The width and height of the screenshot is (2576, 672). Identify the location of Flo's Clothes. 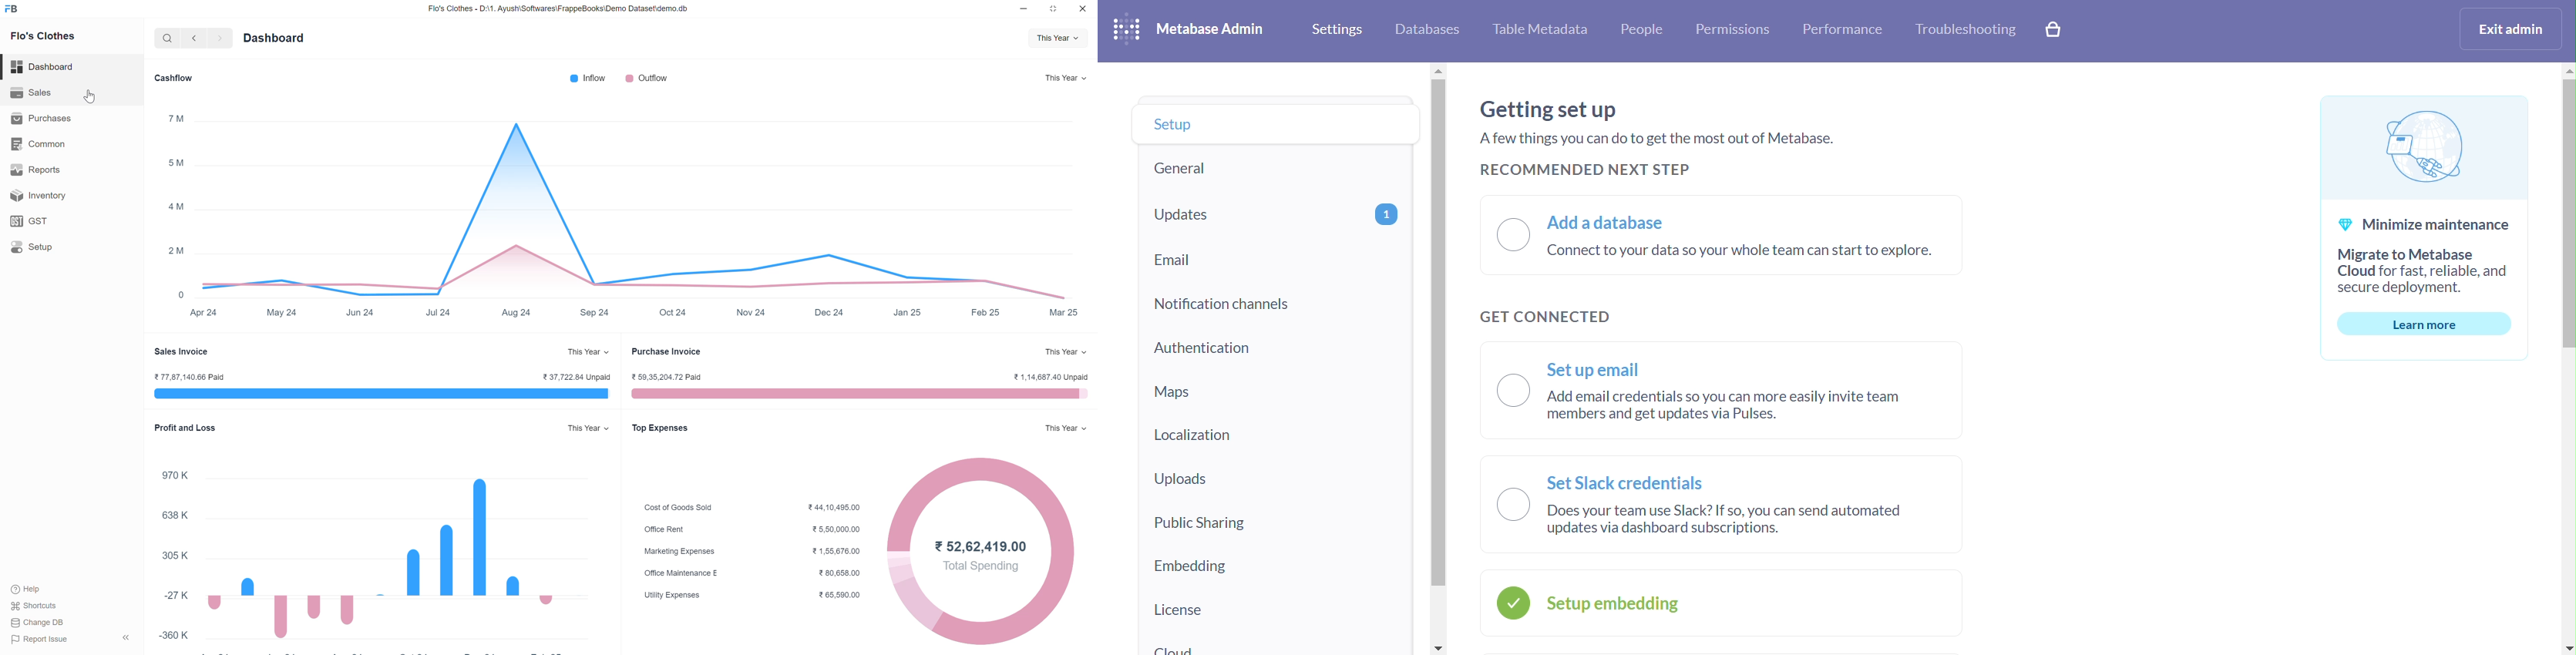
(40, 34).